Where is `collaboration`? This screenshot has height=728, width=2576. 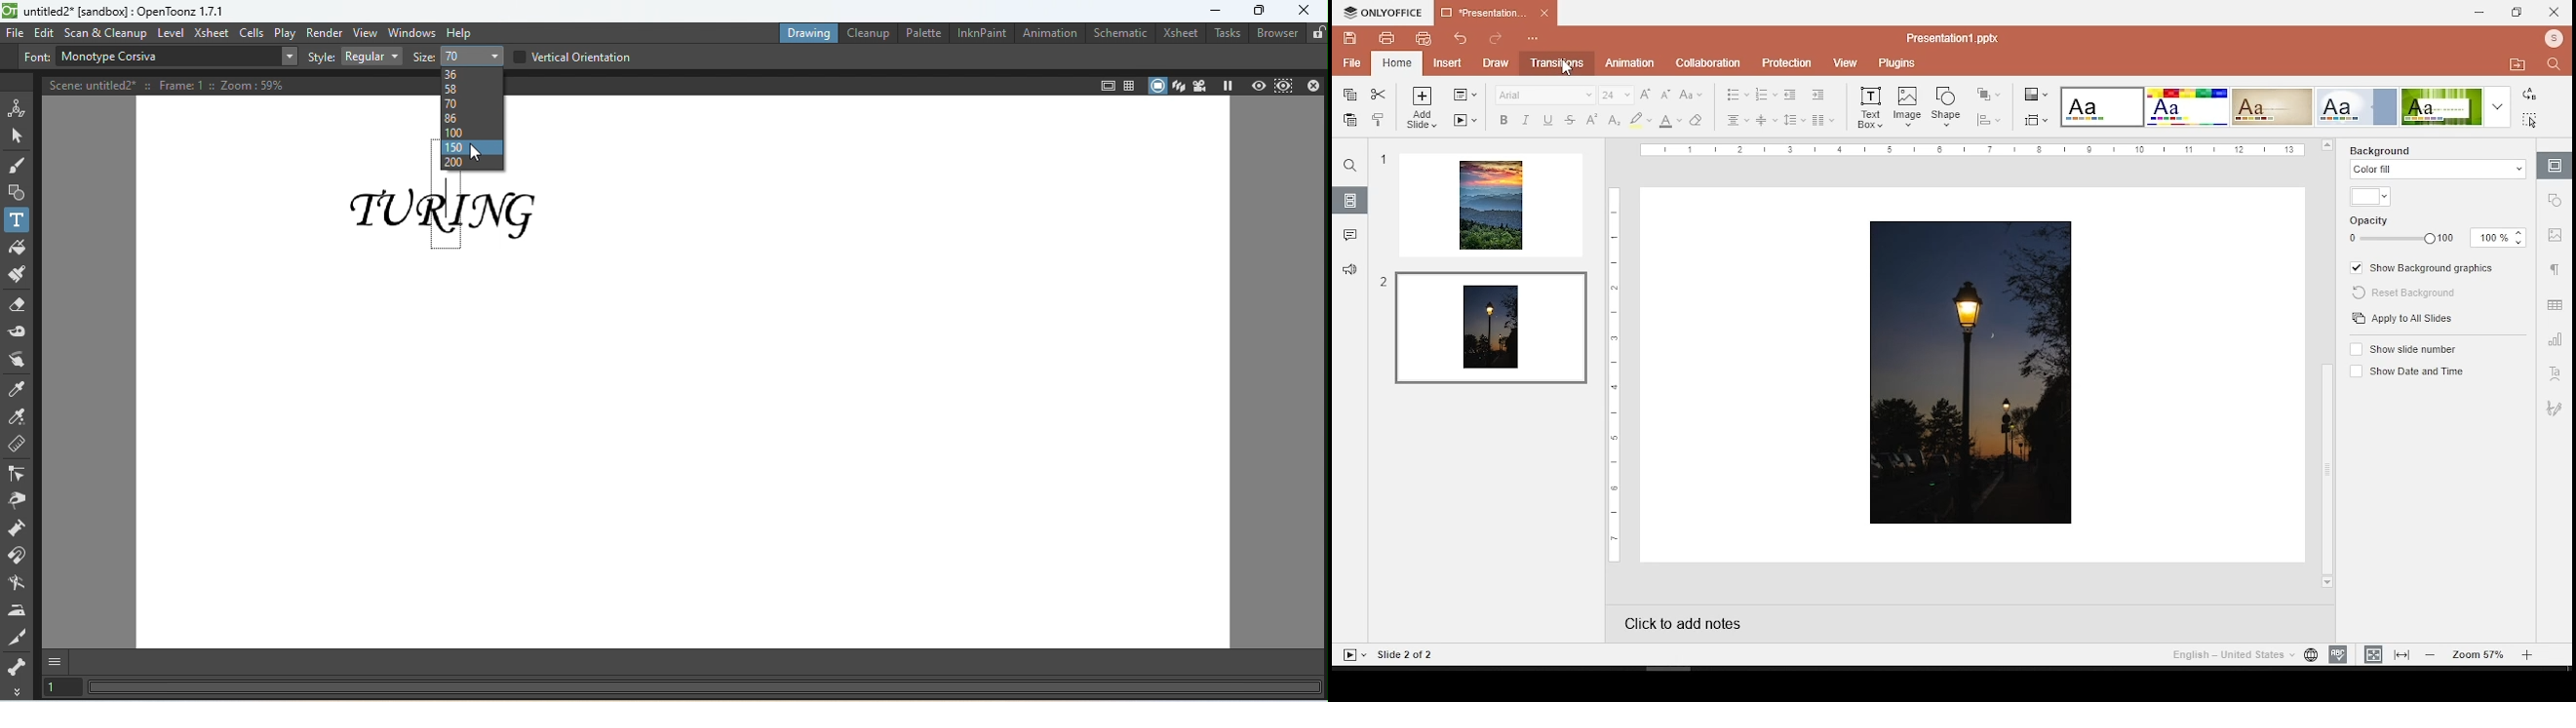
collaboration is located at coordinates (1706, 60).